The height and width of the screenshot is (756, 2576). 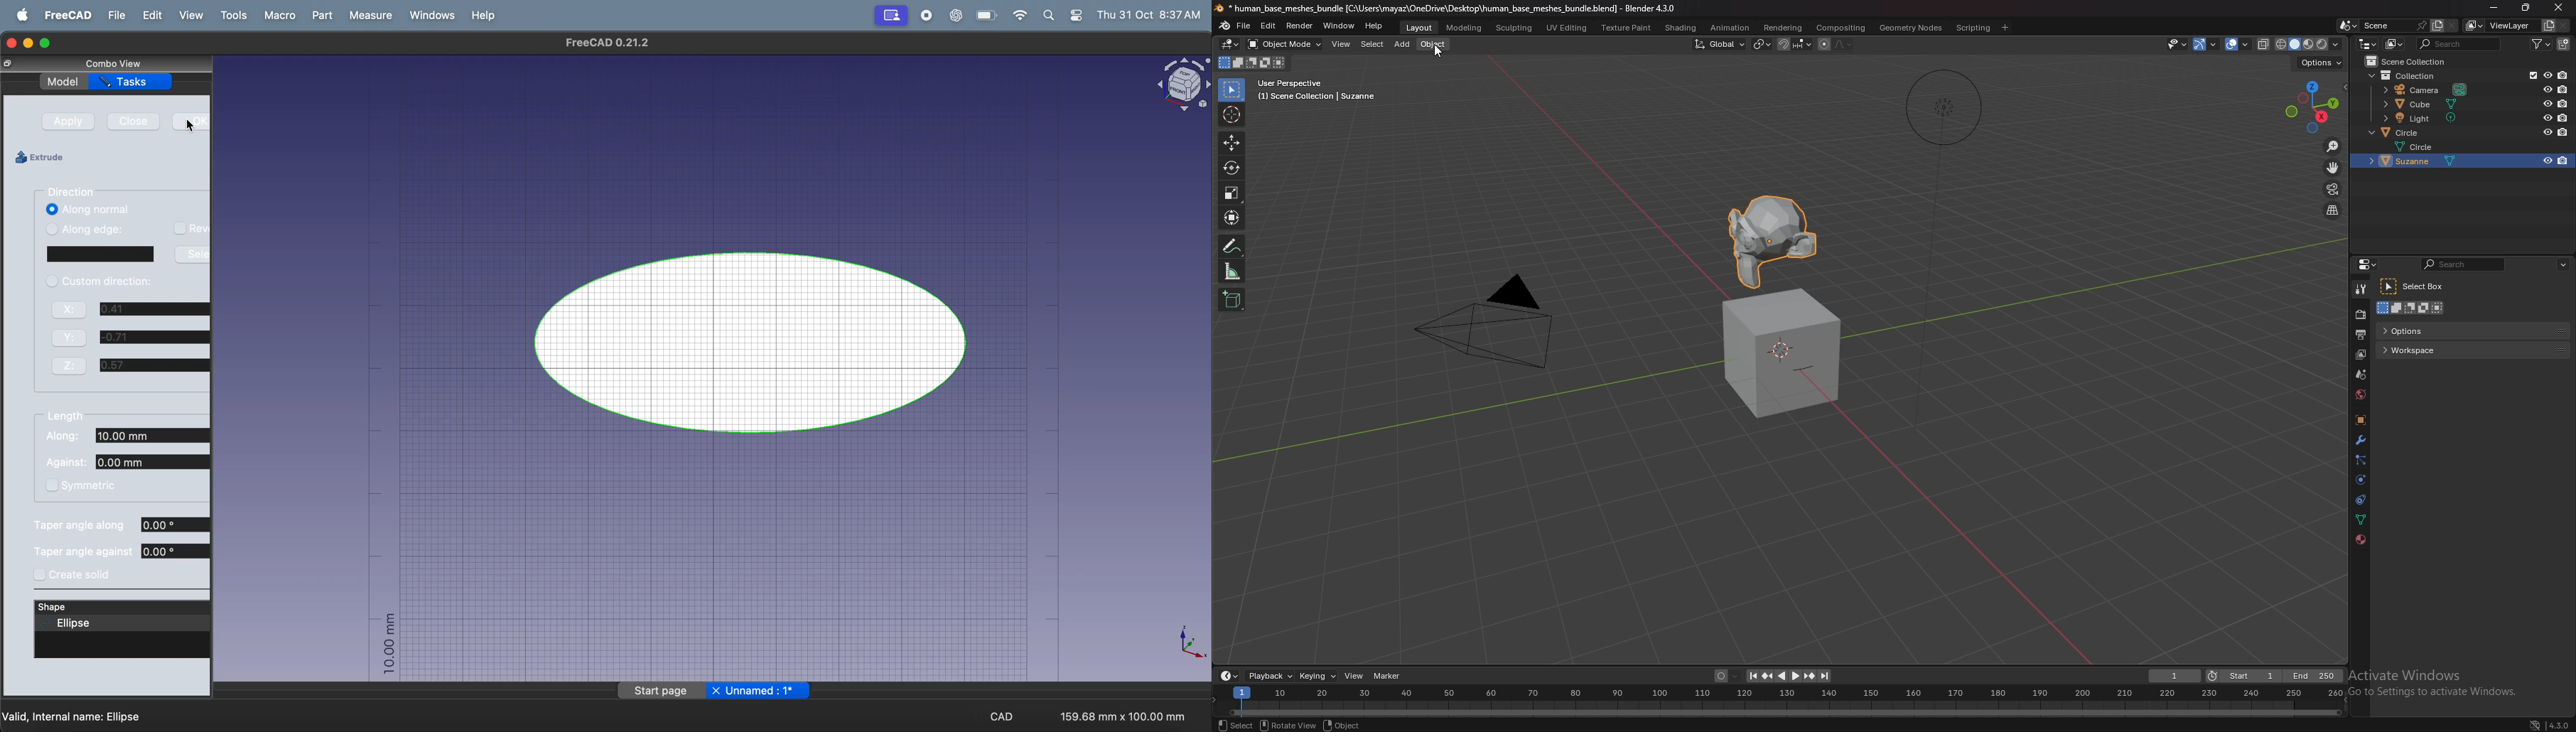 What do you see at coordinates (1244, 26) in the screenshot?
I see `file` at bounding box center [1244, 26].